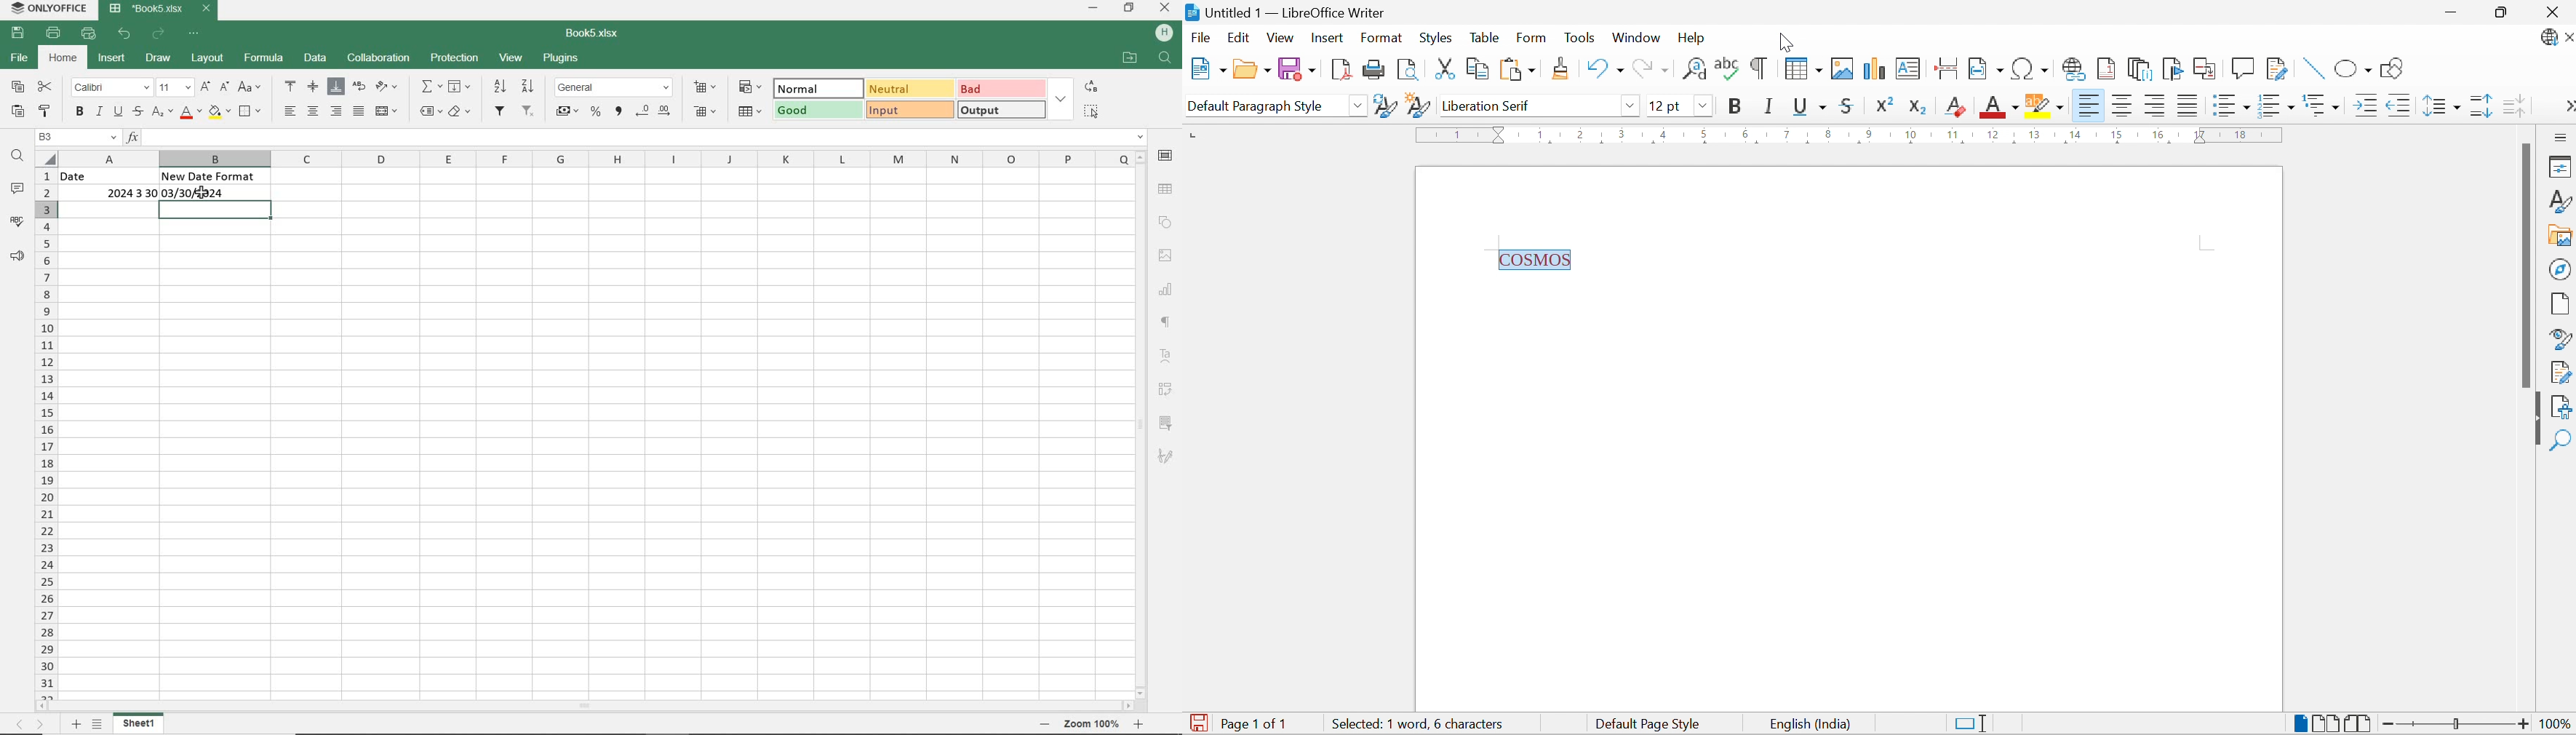  What do you see at coordinates (2030, 68) in the screenshot?
I see `Insert Special Characters` at bounding box center [2030, 68].